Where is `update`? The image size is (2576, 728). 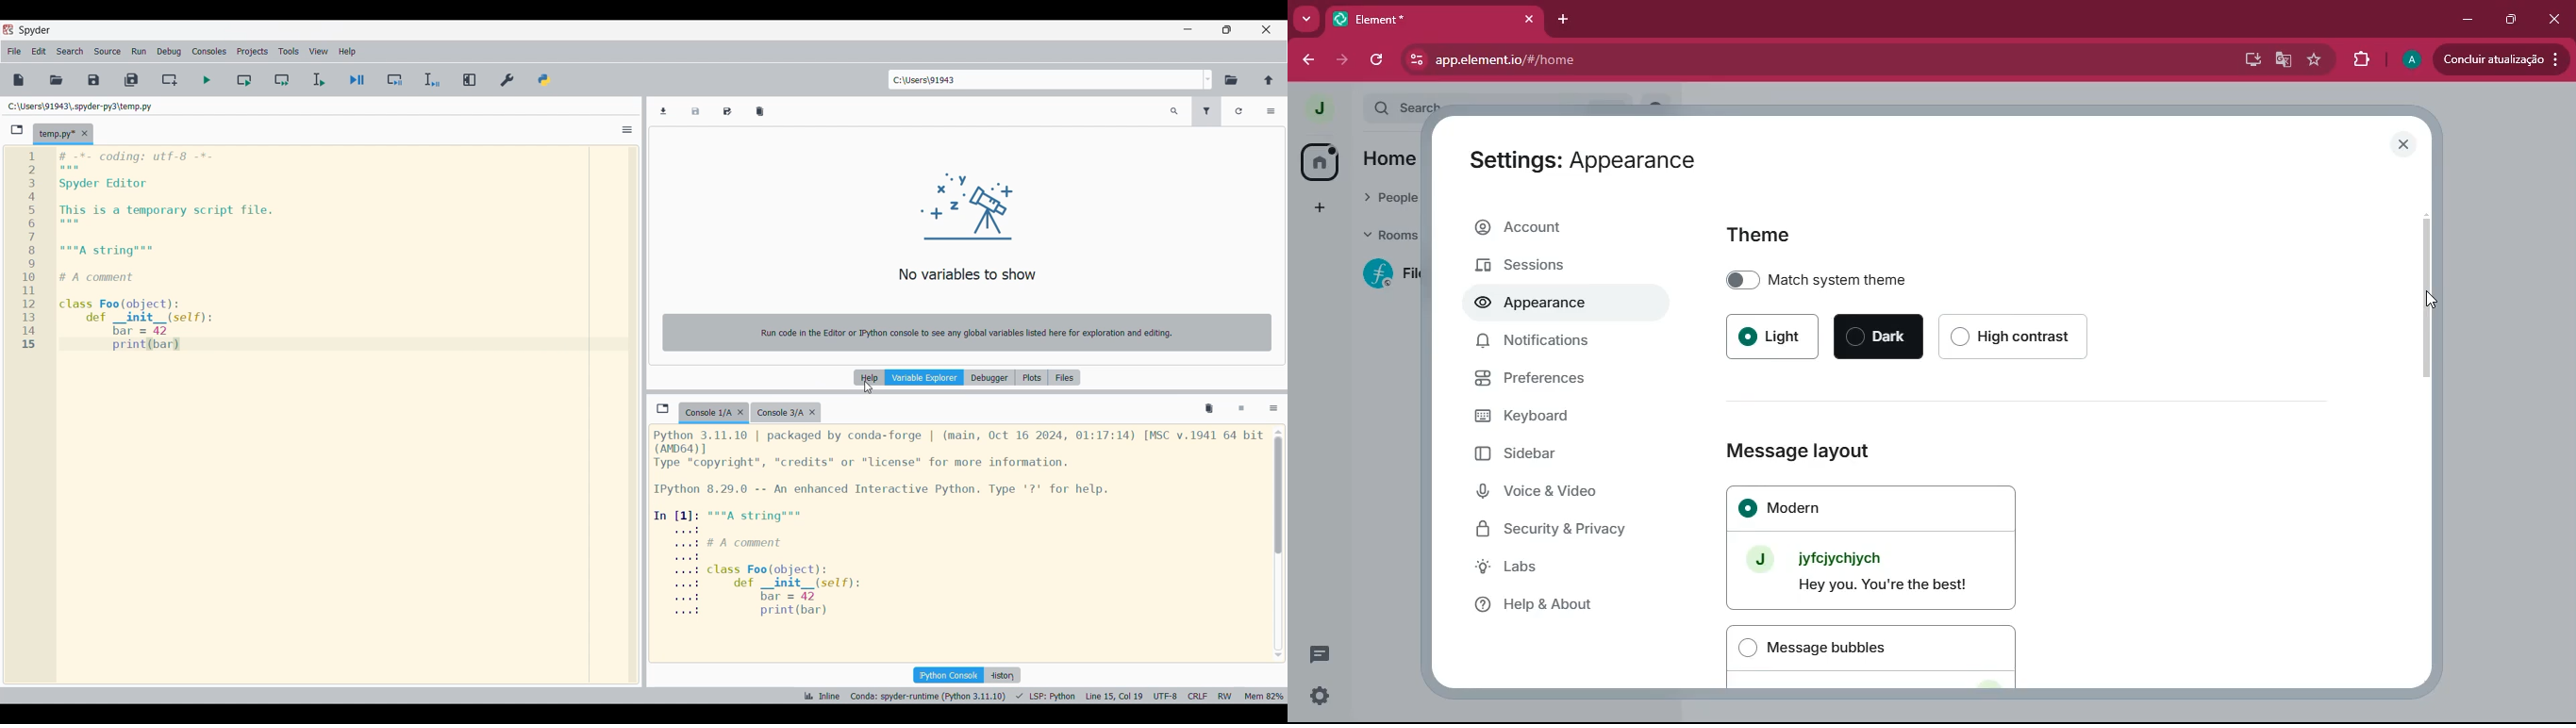 update is located at coordinates (2501, 59).